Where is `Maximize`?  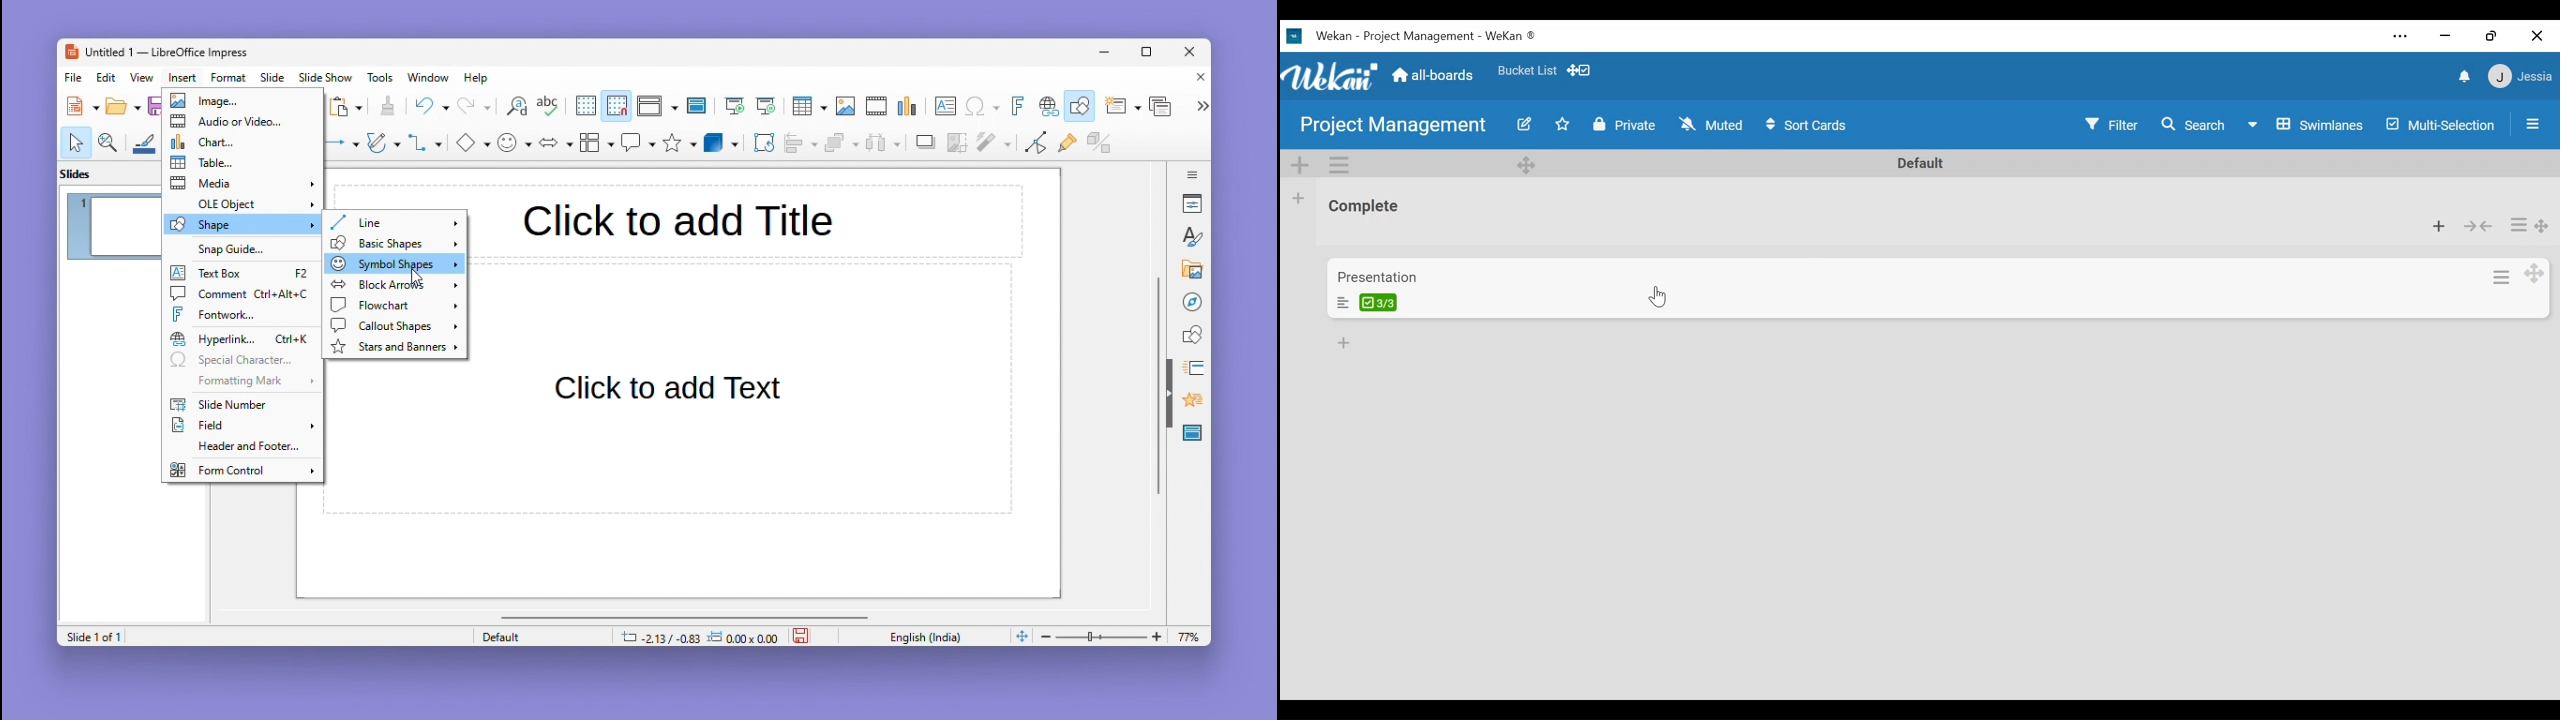
Maximize is located at coordinates (1150, 55).